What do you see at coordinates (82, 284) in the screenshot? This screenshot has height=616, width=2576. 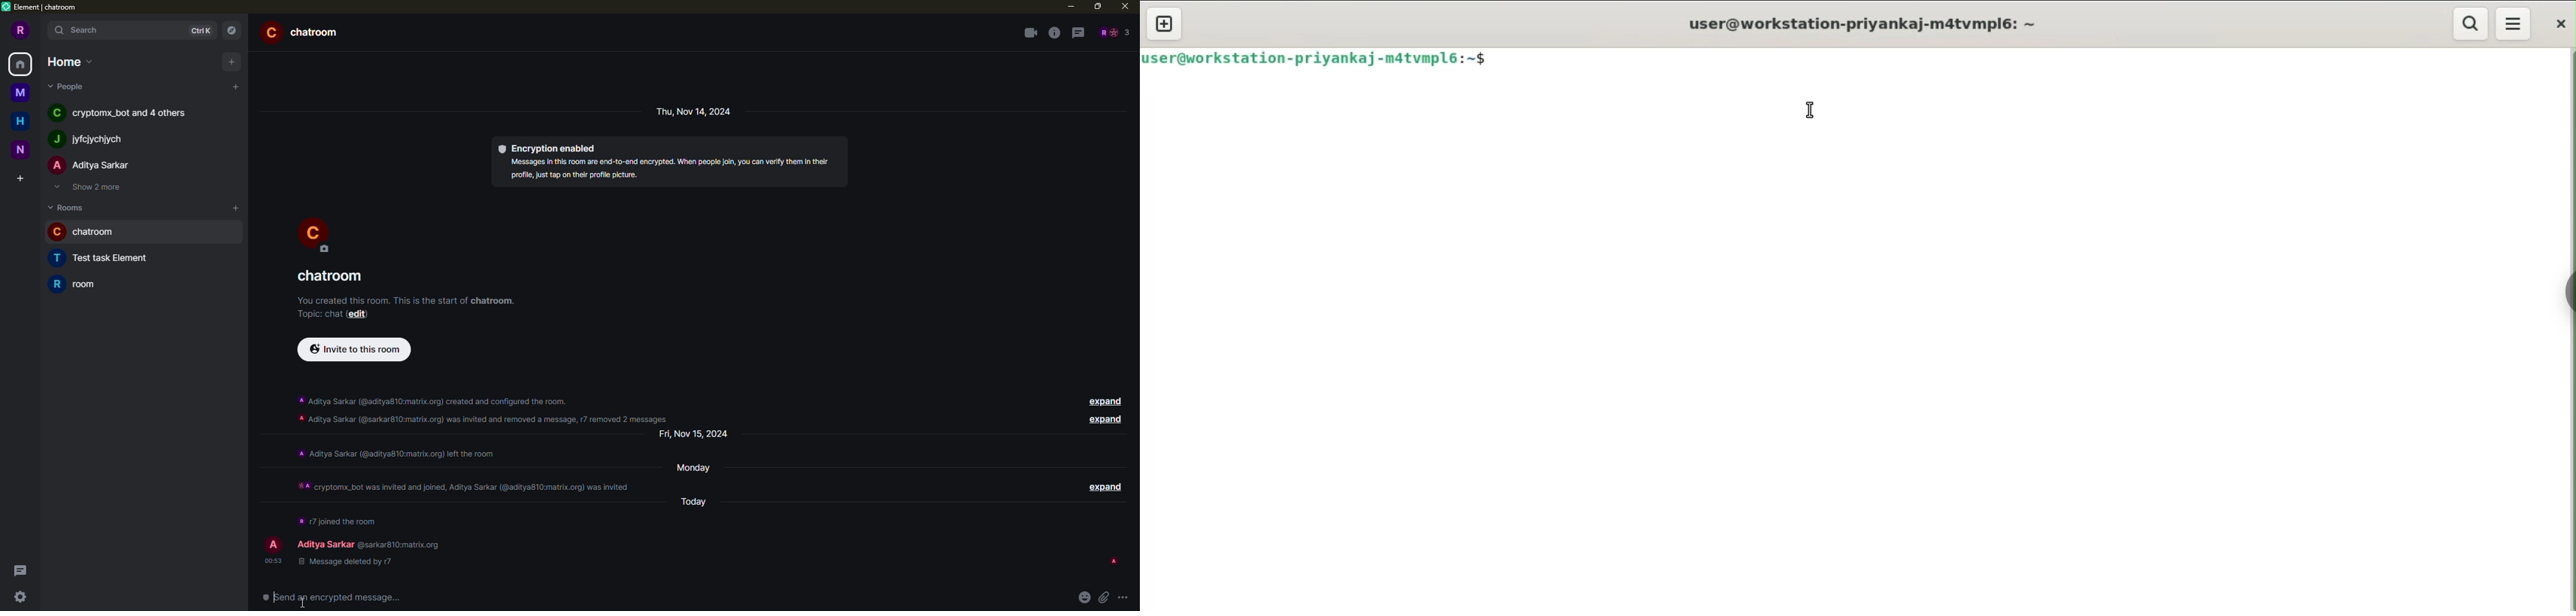 I see `room` at bounding box center [82, 284].